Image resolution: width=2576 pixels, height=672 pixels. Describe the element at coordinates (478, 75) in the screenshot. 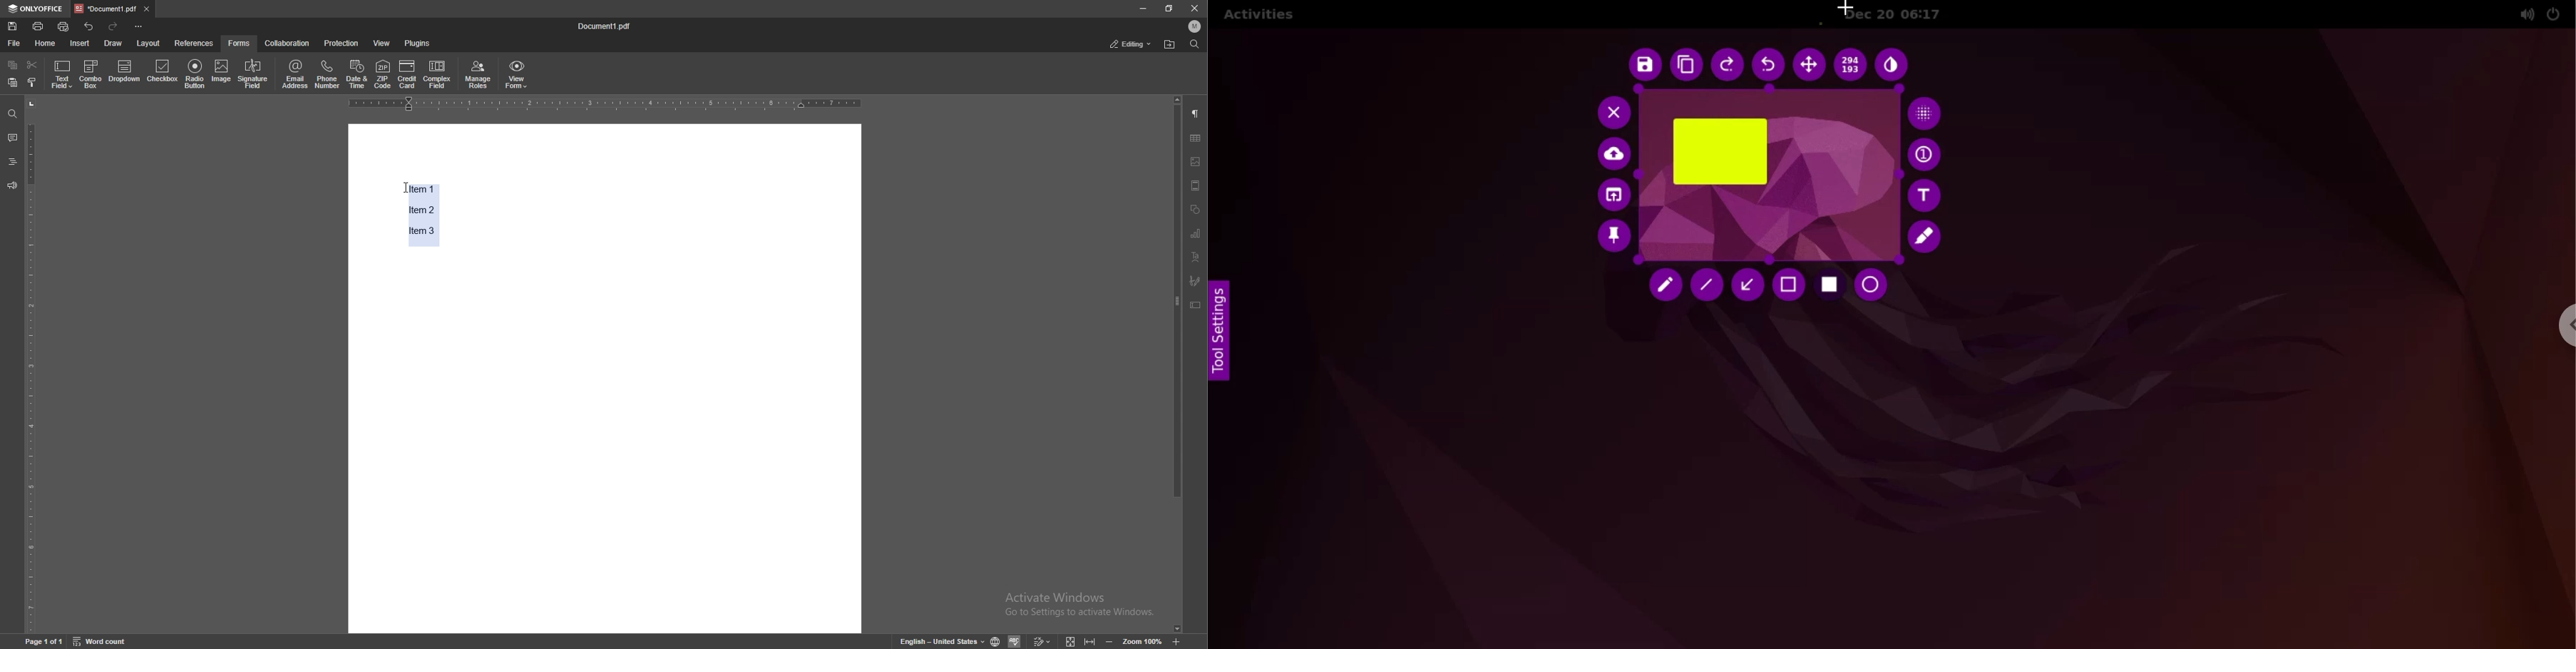

I see `manage roles` at that location.